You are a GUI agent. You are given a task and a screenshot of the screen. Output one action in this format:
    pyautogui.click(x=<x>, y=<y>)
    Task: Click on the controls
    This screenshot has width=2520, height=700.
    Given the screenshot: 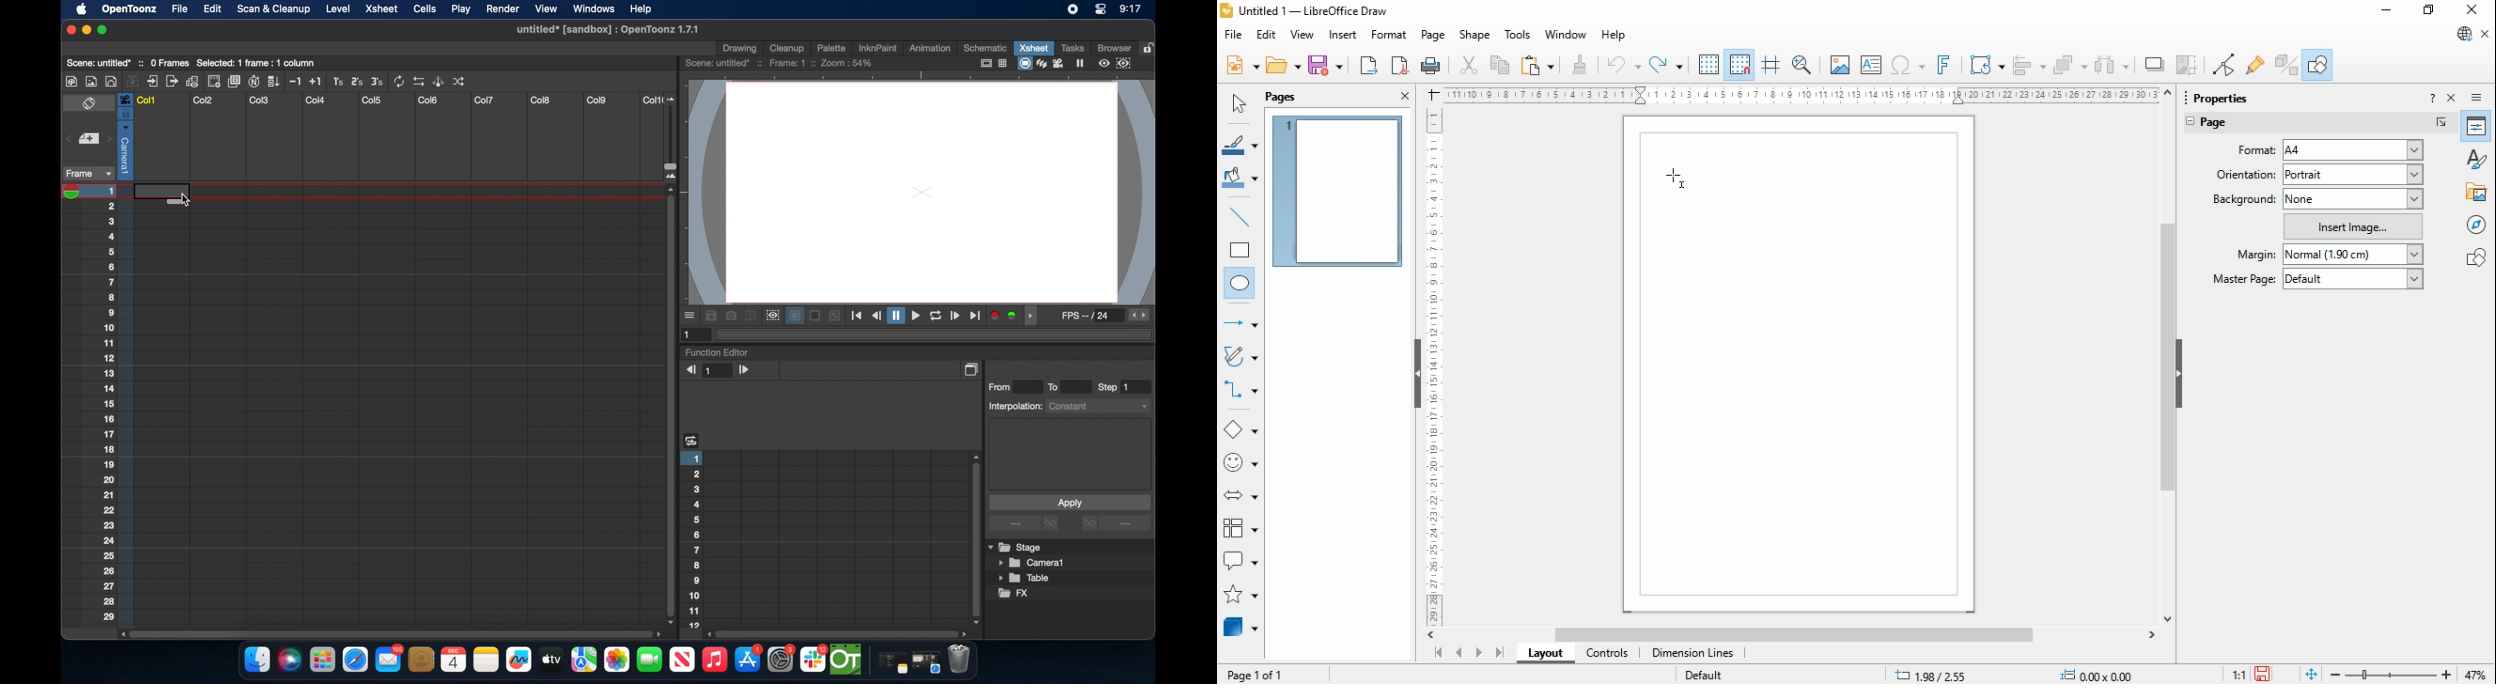 What is the action you would take?
    pyautogui.click(x=1606, y=654)
    